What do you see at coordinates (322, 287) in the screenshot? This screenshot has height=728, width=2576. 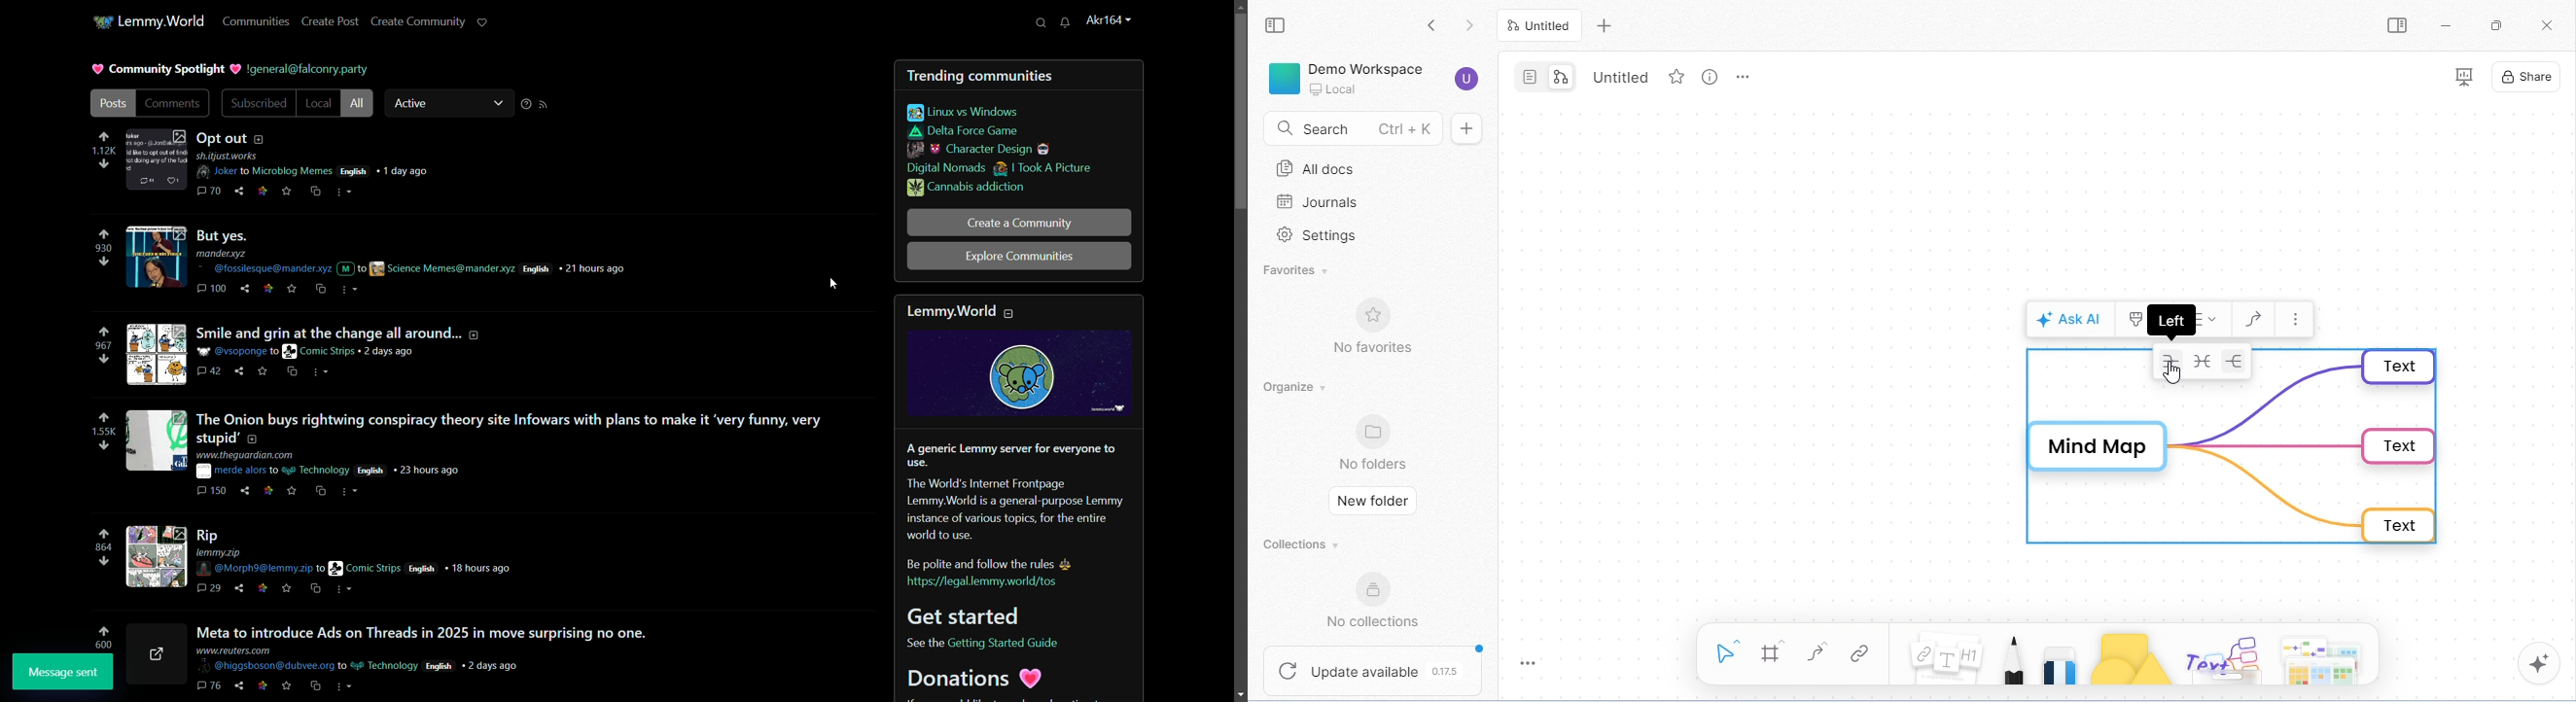 I see `cross share` at bounding box center [322, 287].